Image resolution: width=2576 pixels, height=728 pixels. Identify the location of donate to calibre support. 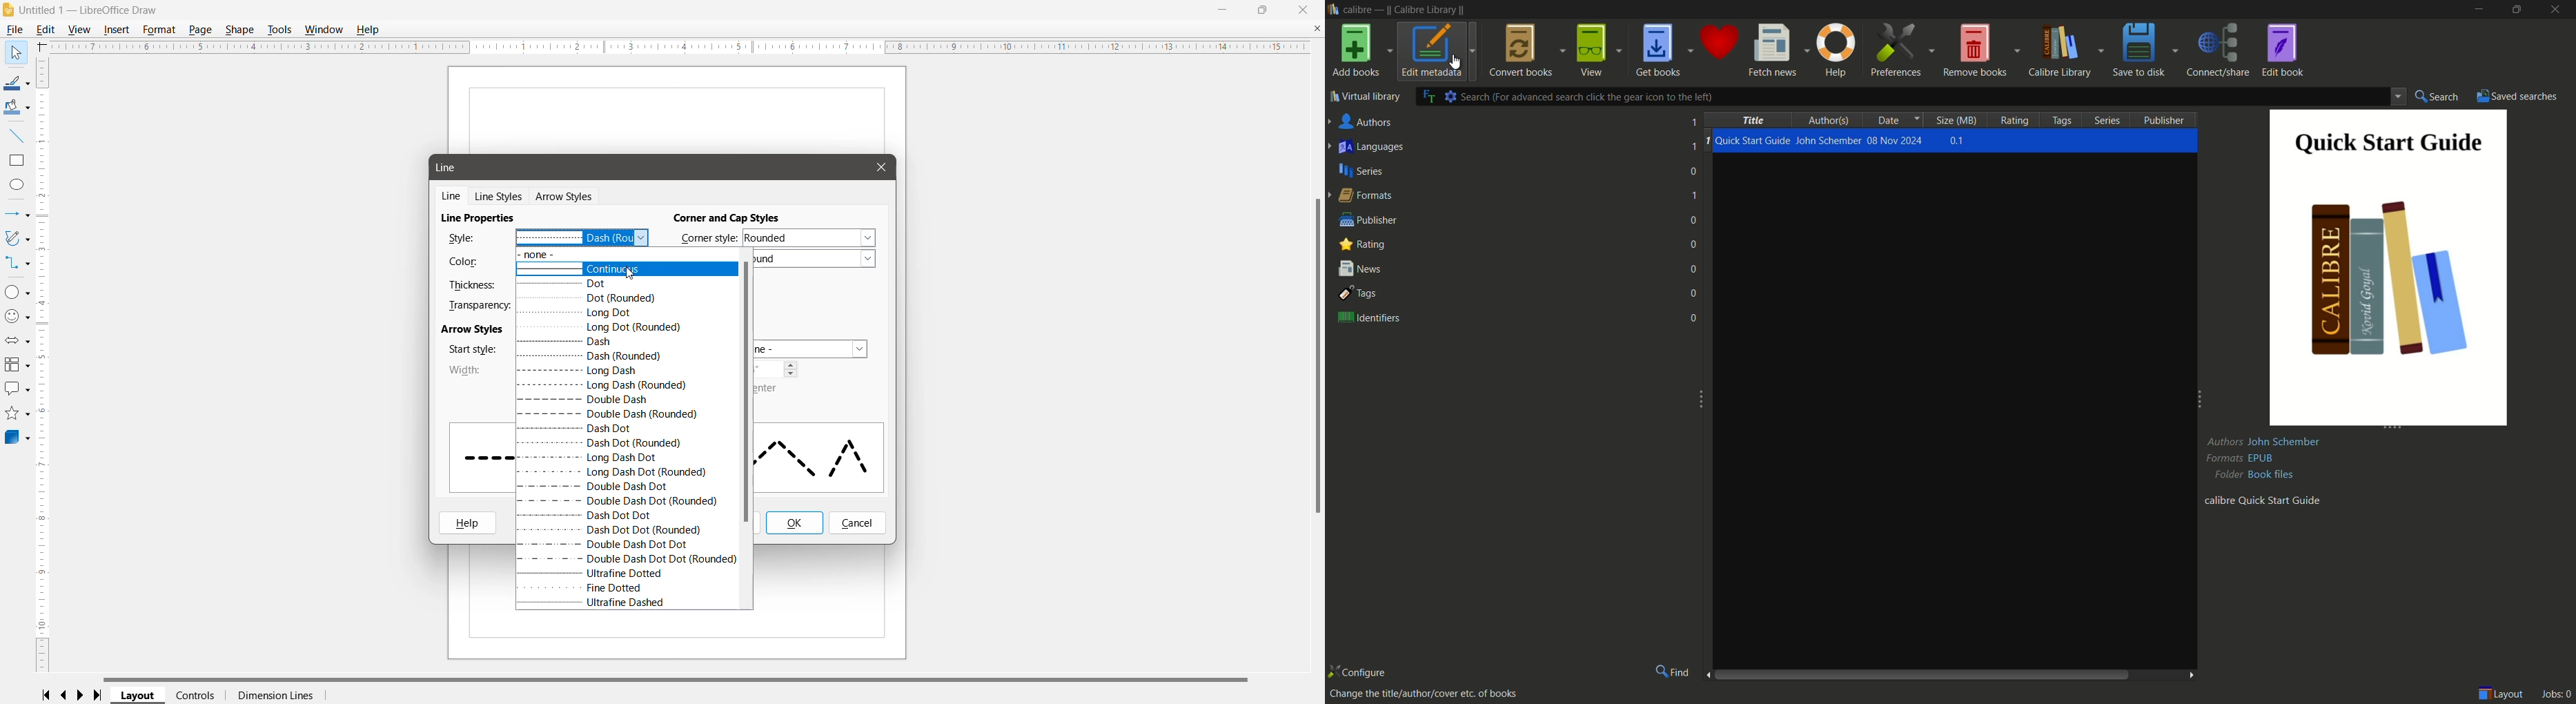
(1721, 50).